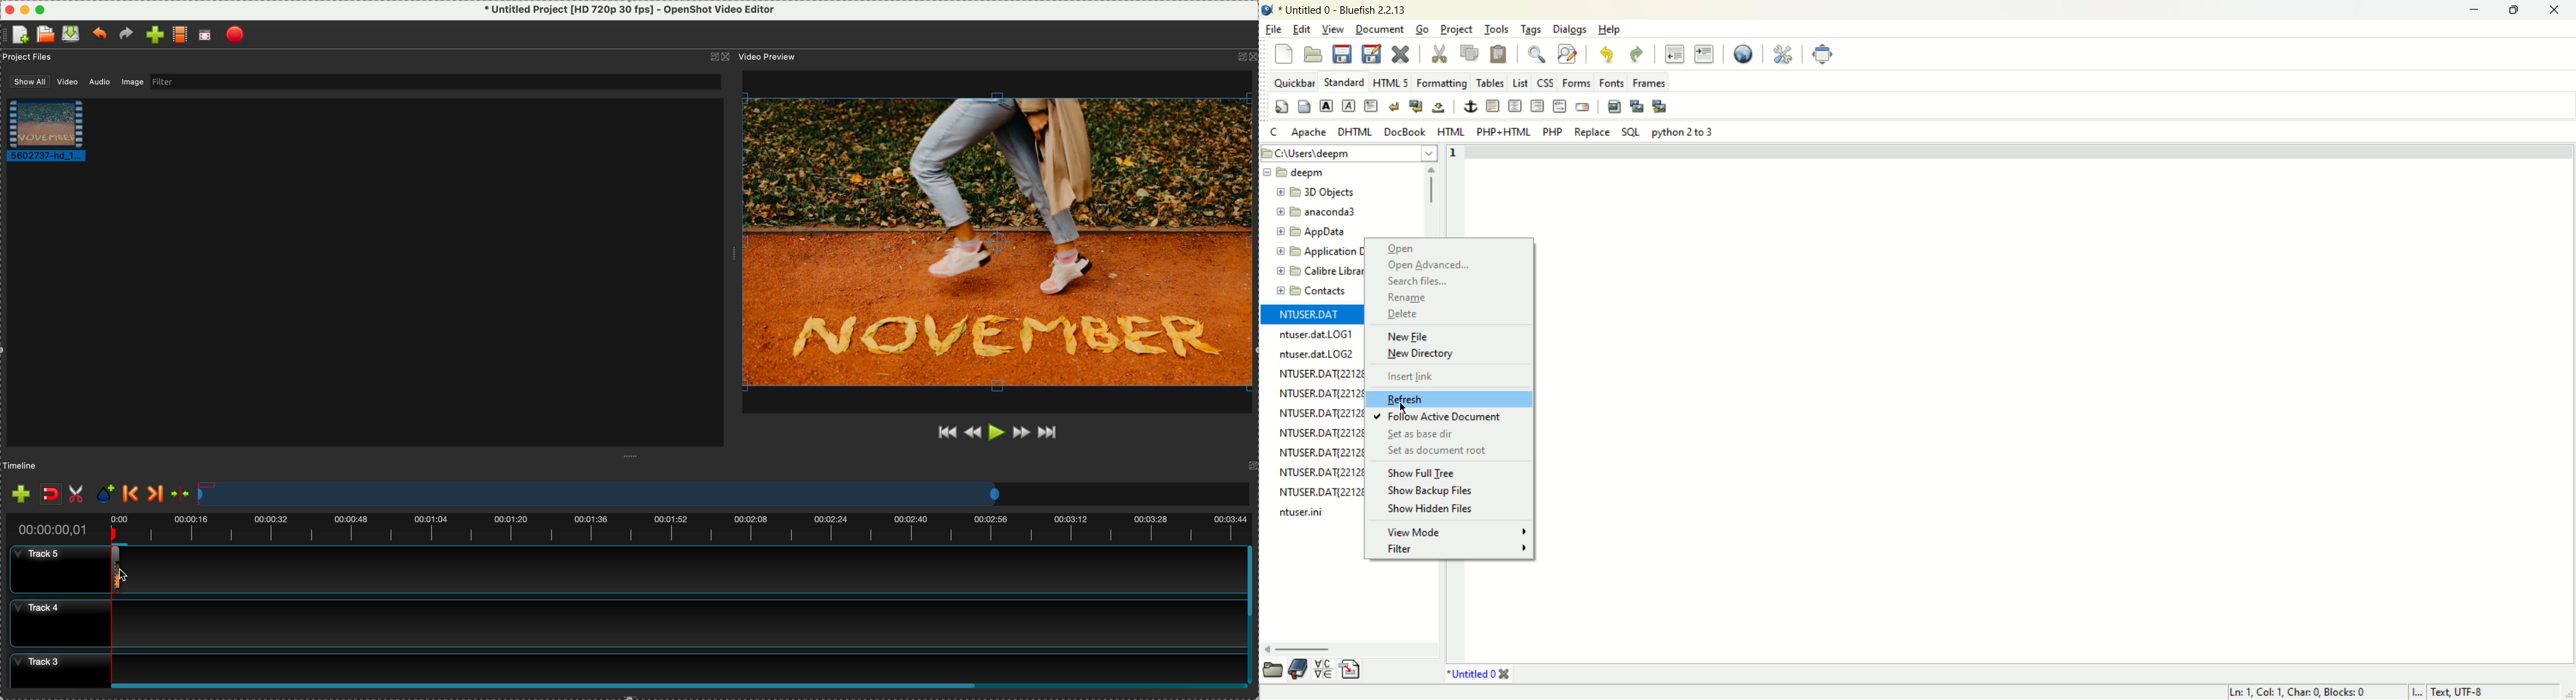 The image size is (2576, 700). Describe the element at coordinates (18, 35) in the screenshot. I see `create file` at that location.